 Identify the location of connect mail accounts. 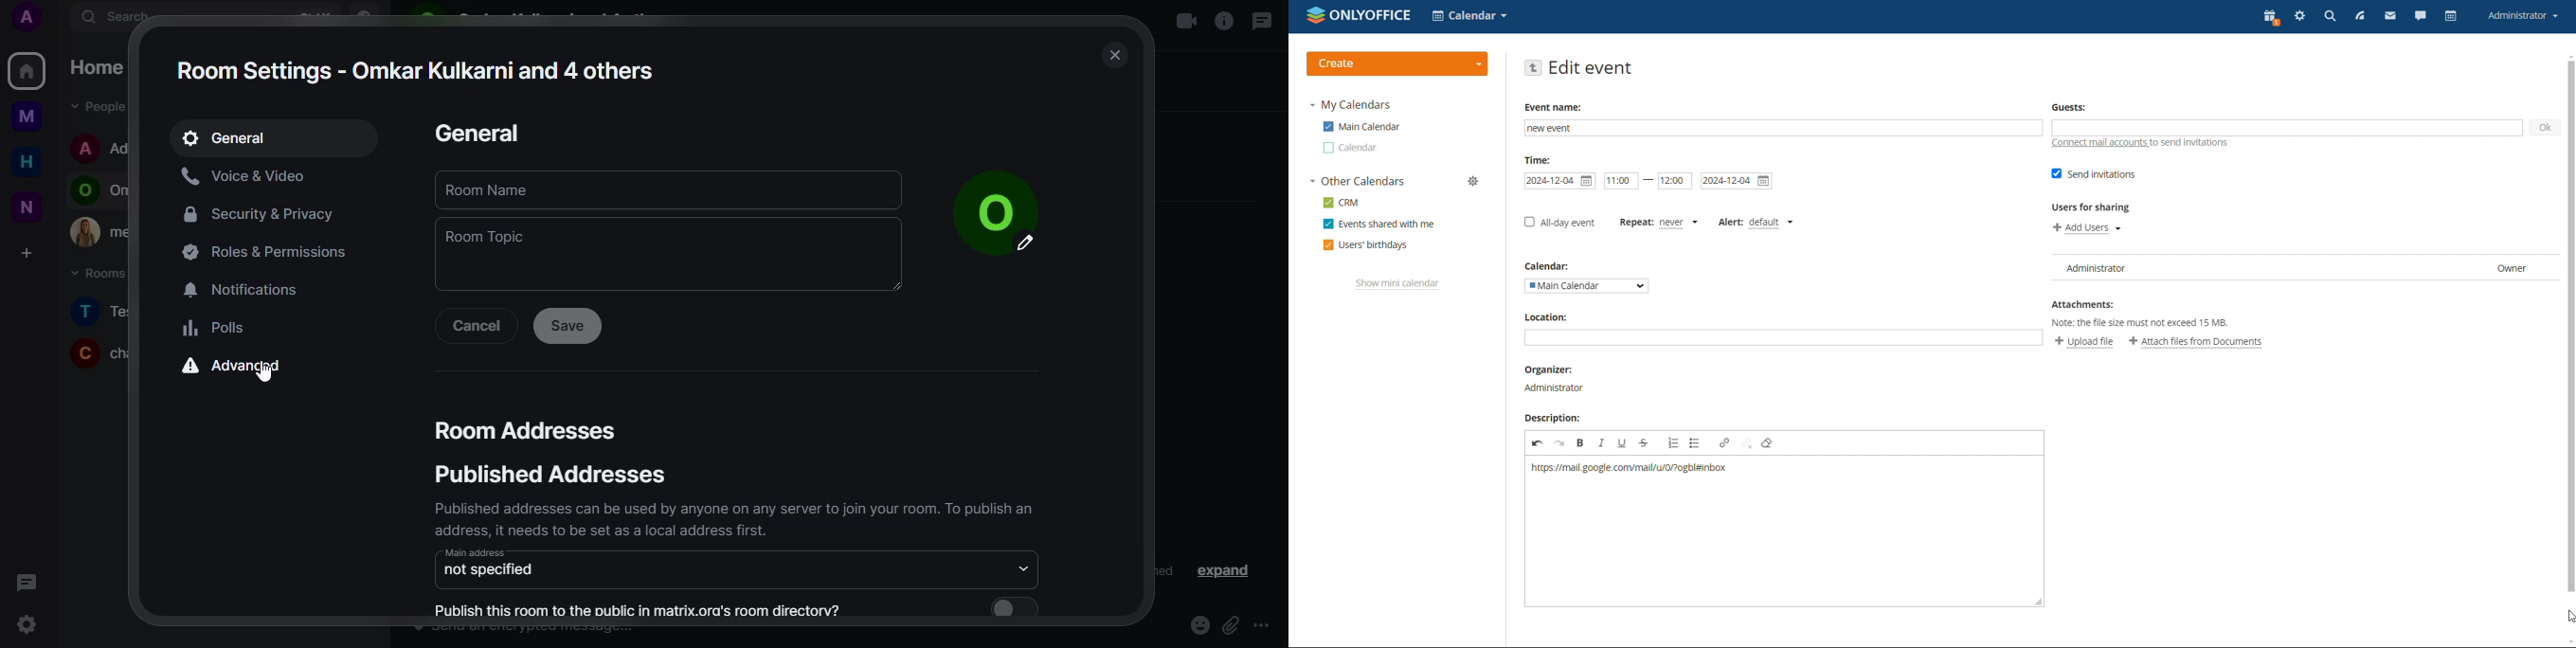
(2096, 143).